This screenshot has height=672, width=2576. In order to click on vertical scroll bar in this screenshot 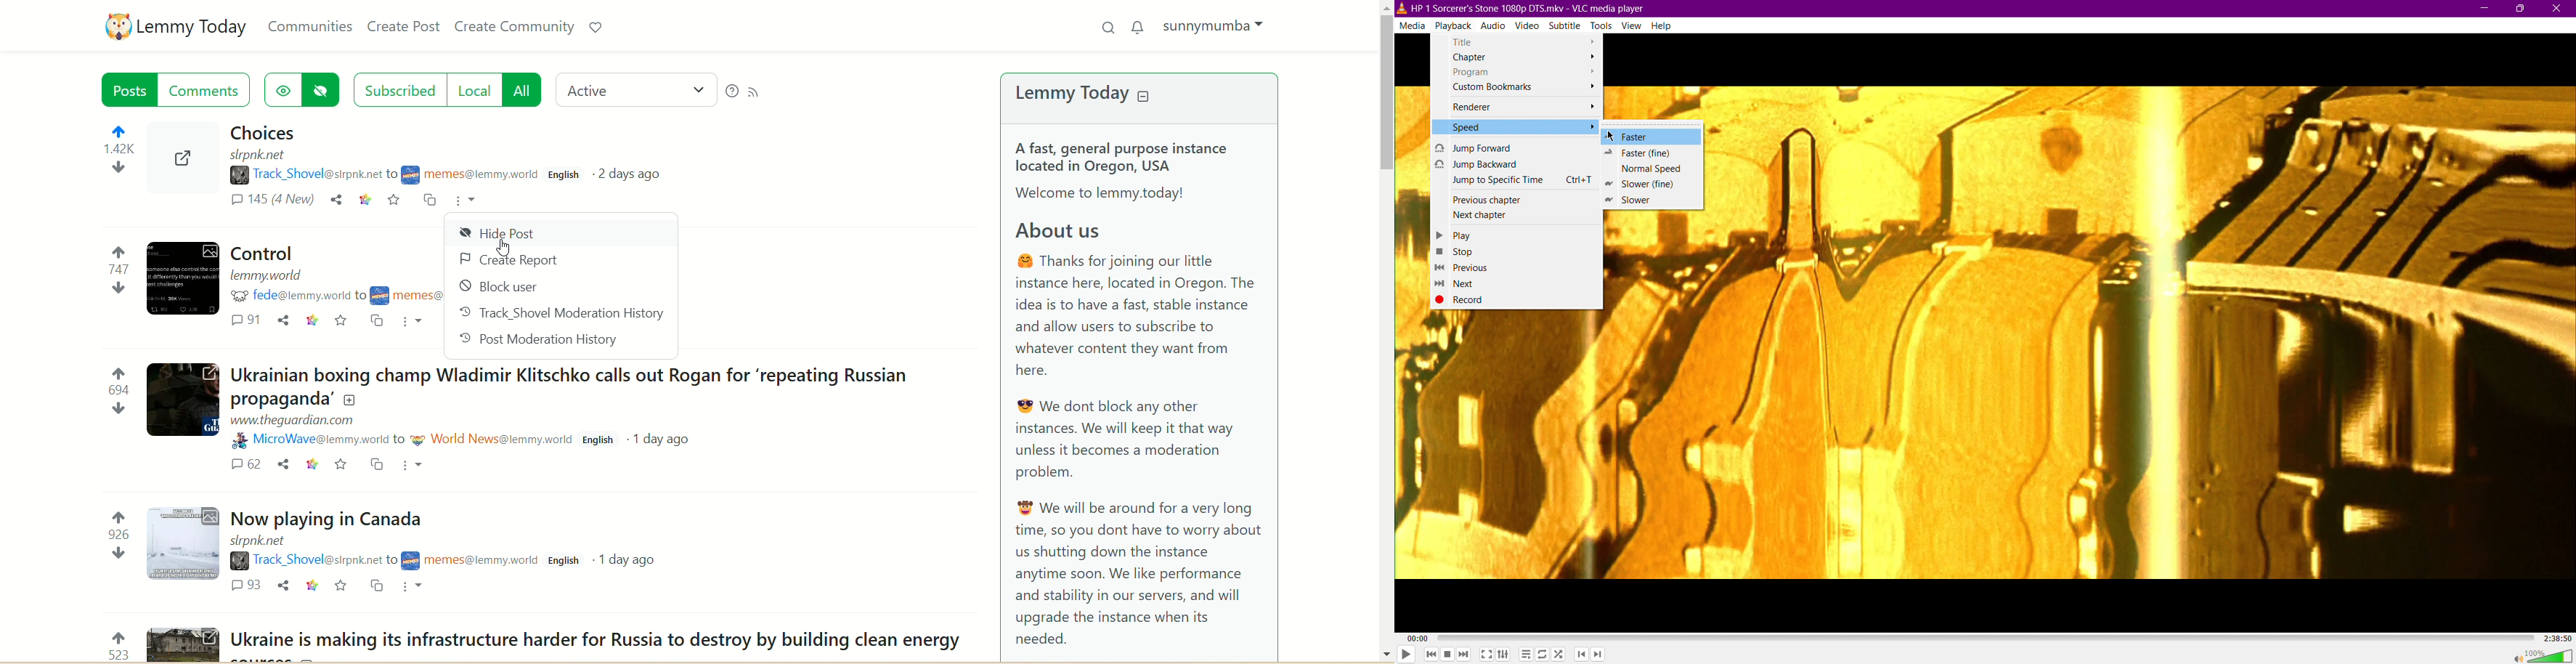, I will do `click(1384, 331)`.